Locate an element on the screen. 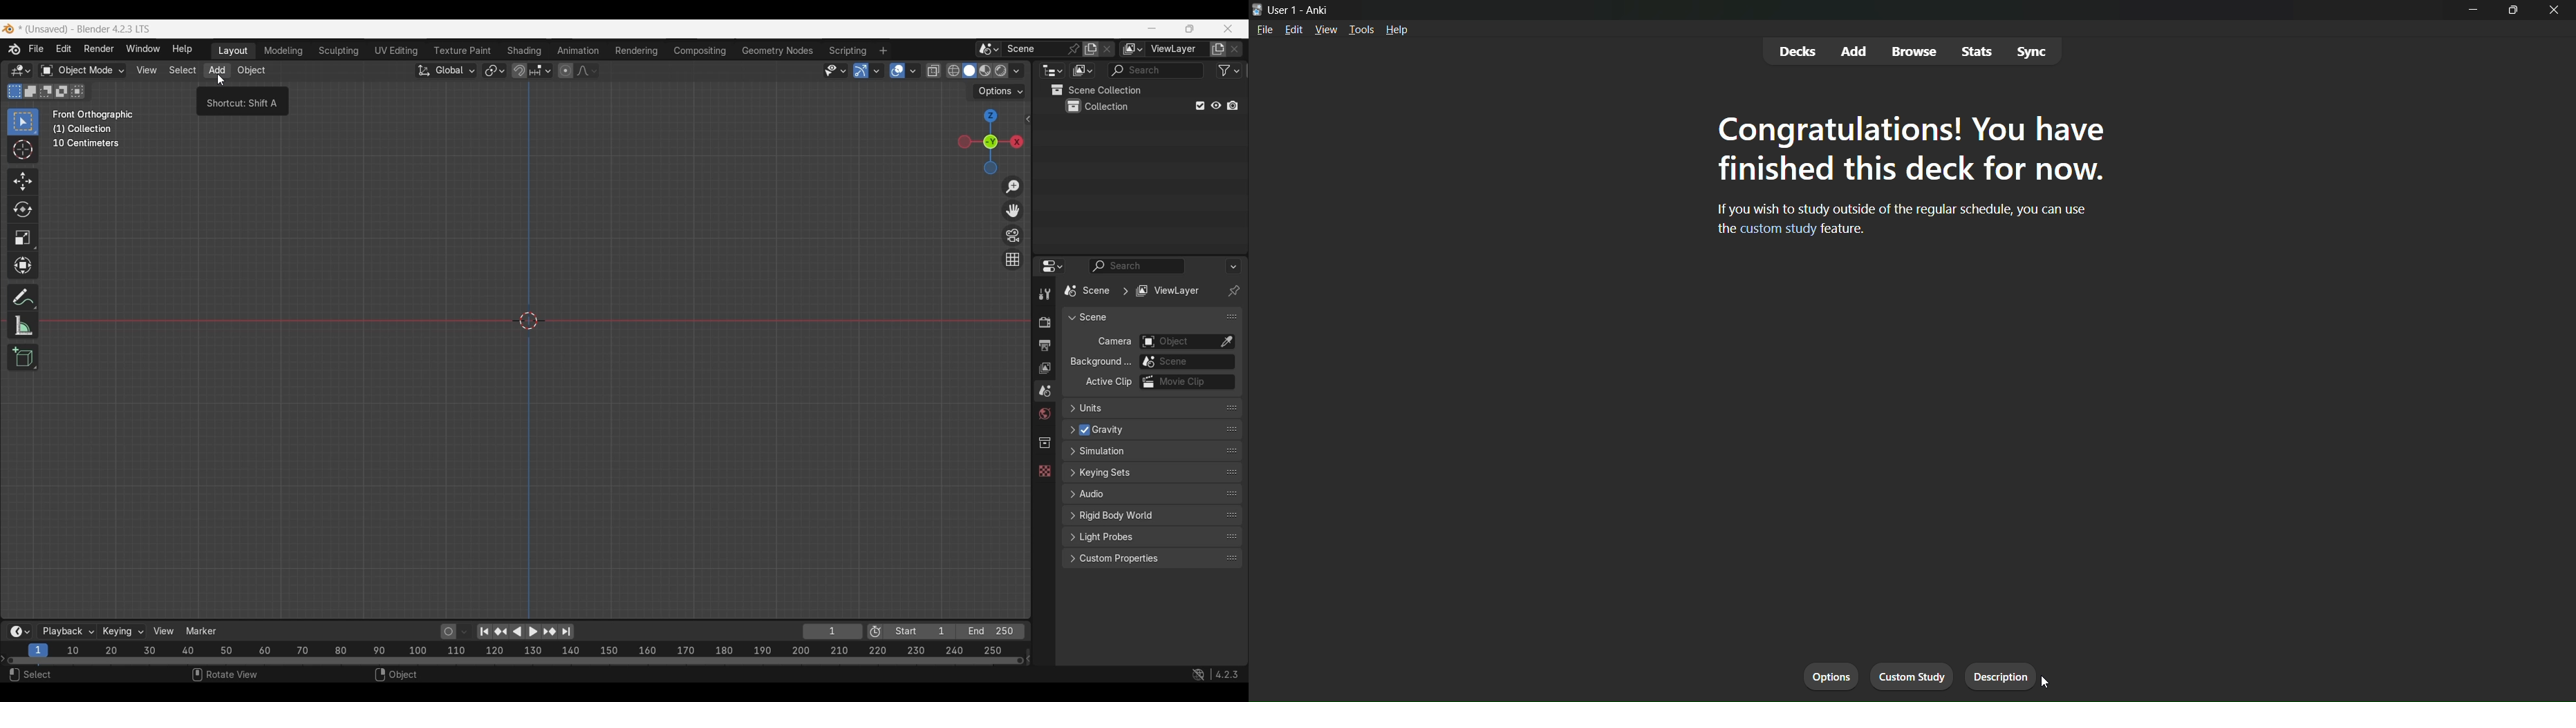 The width and height of the screenshot is (2576, 728). Add view layer is located at coordinates (1218, 49).